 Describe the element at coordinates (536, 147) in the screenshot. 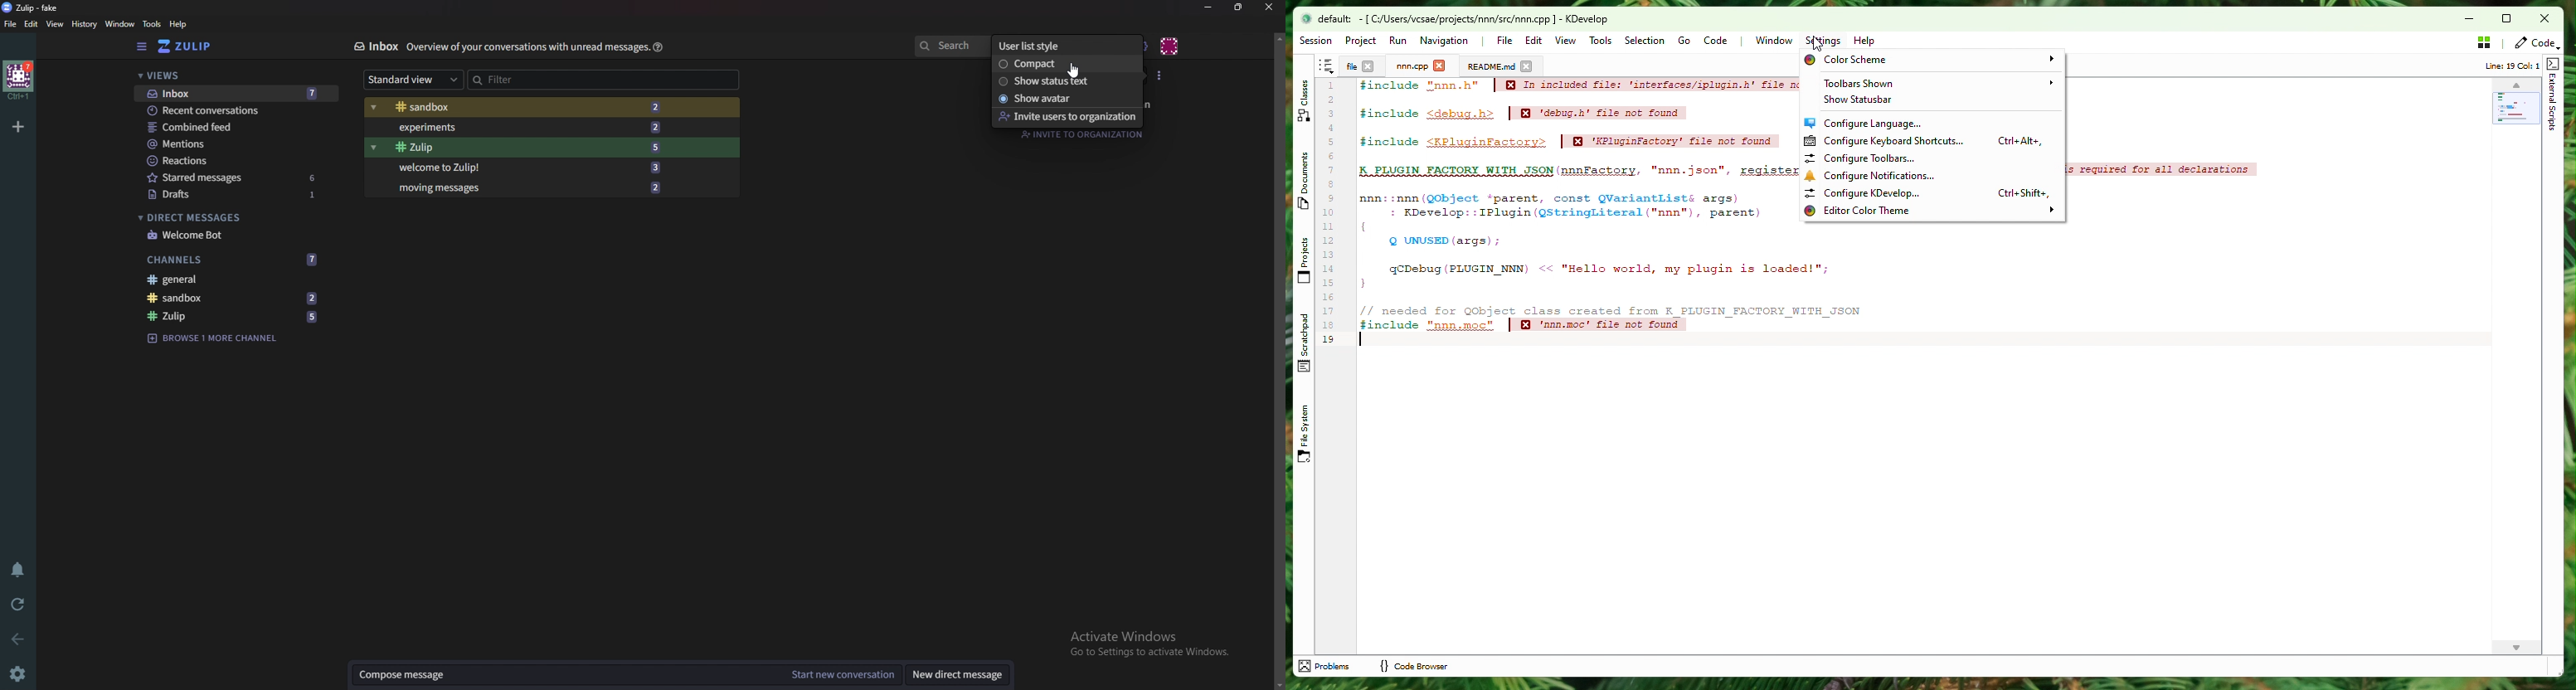

I see `Zulip` at that location.